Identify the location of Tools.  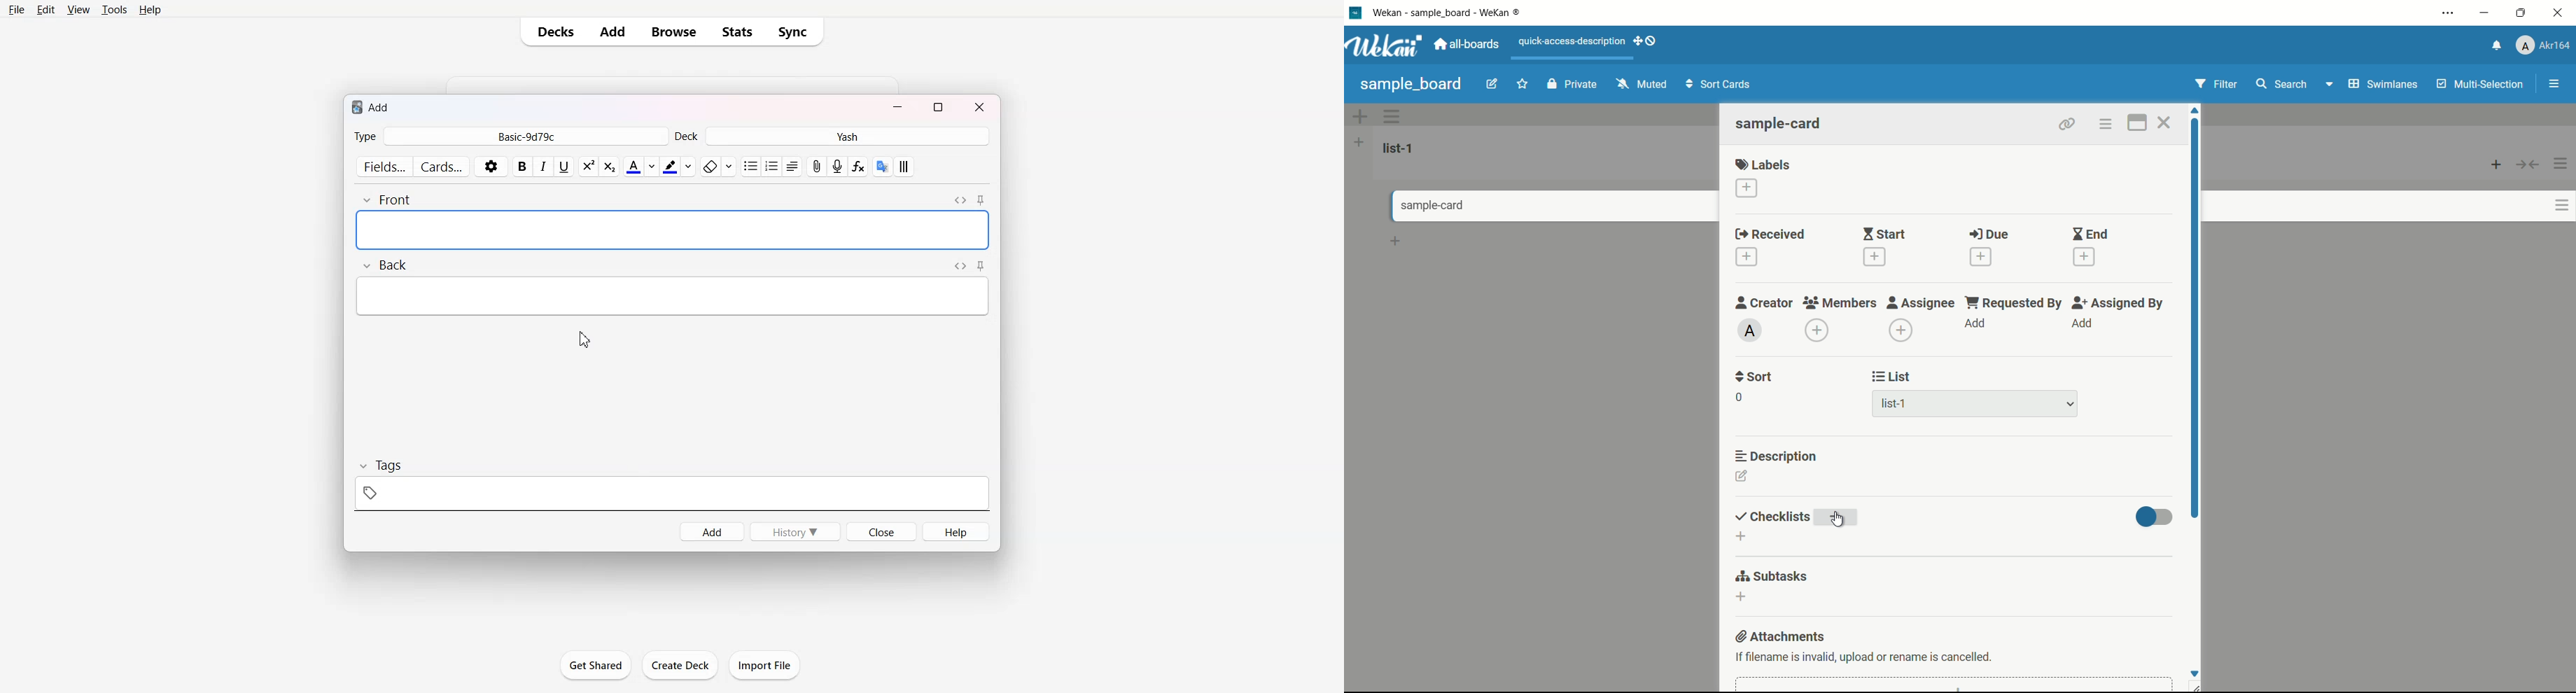
(115, 10).